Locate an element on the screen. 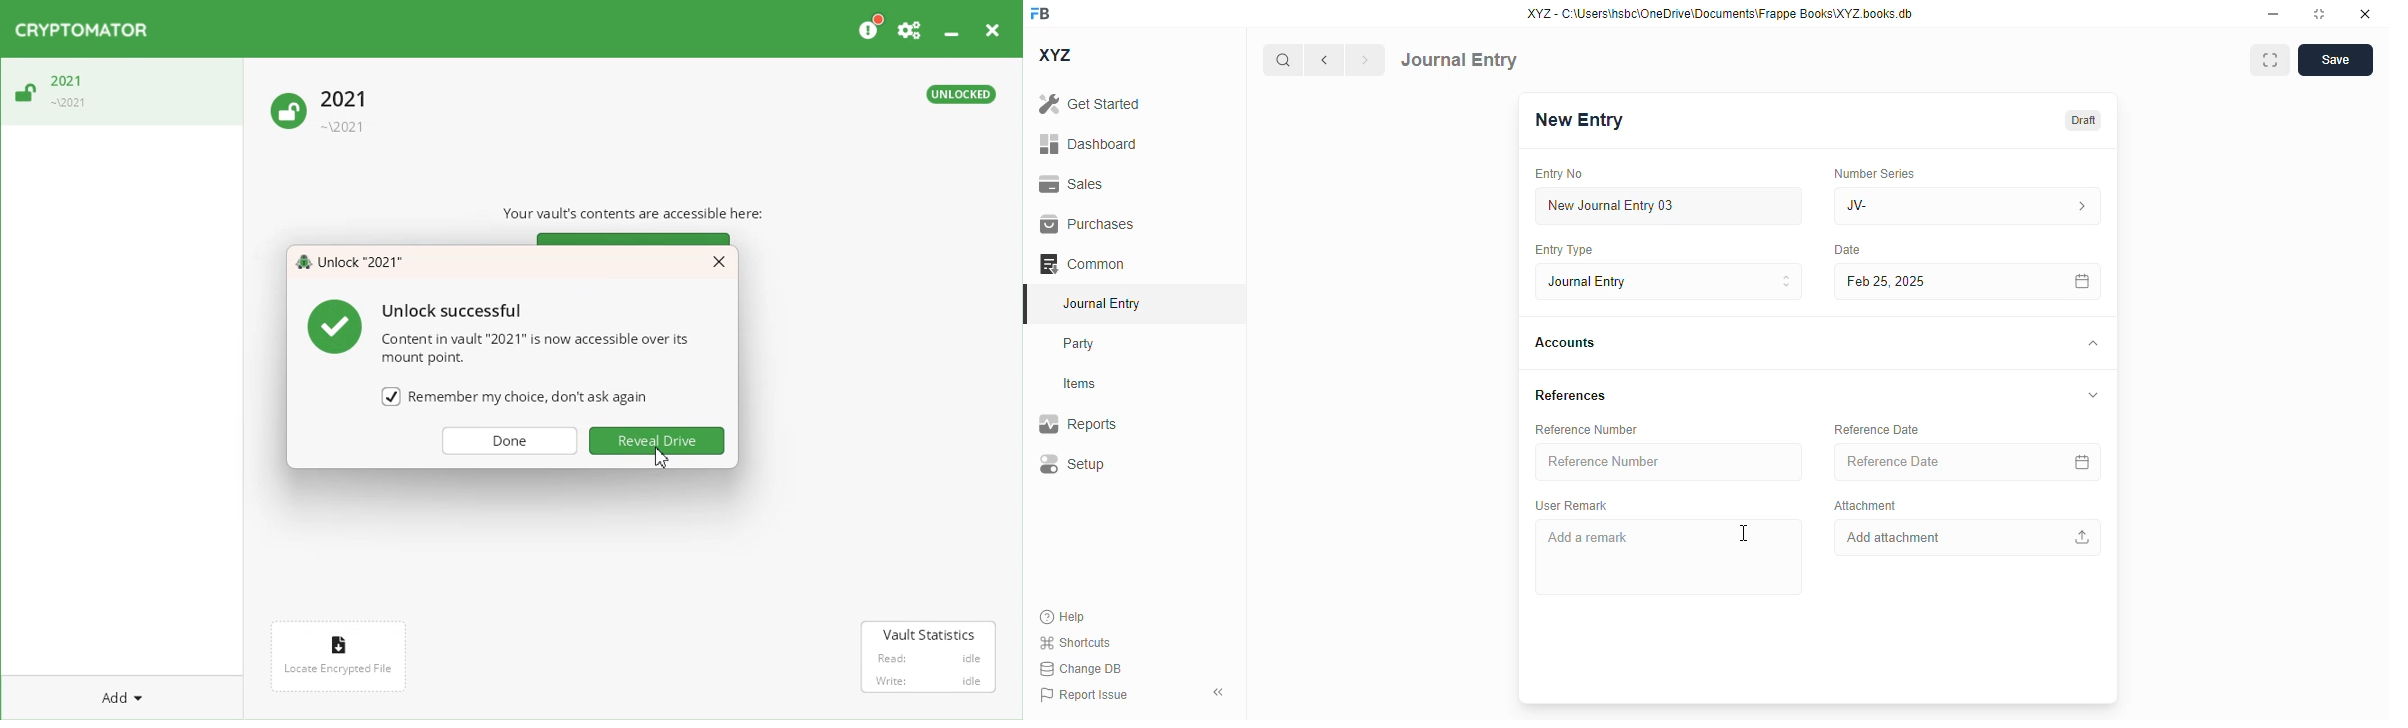 The height and width of the screenshot is (728, 2408). XYZ is located at coordinates (1056, 55).